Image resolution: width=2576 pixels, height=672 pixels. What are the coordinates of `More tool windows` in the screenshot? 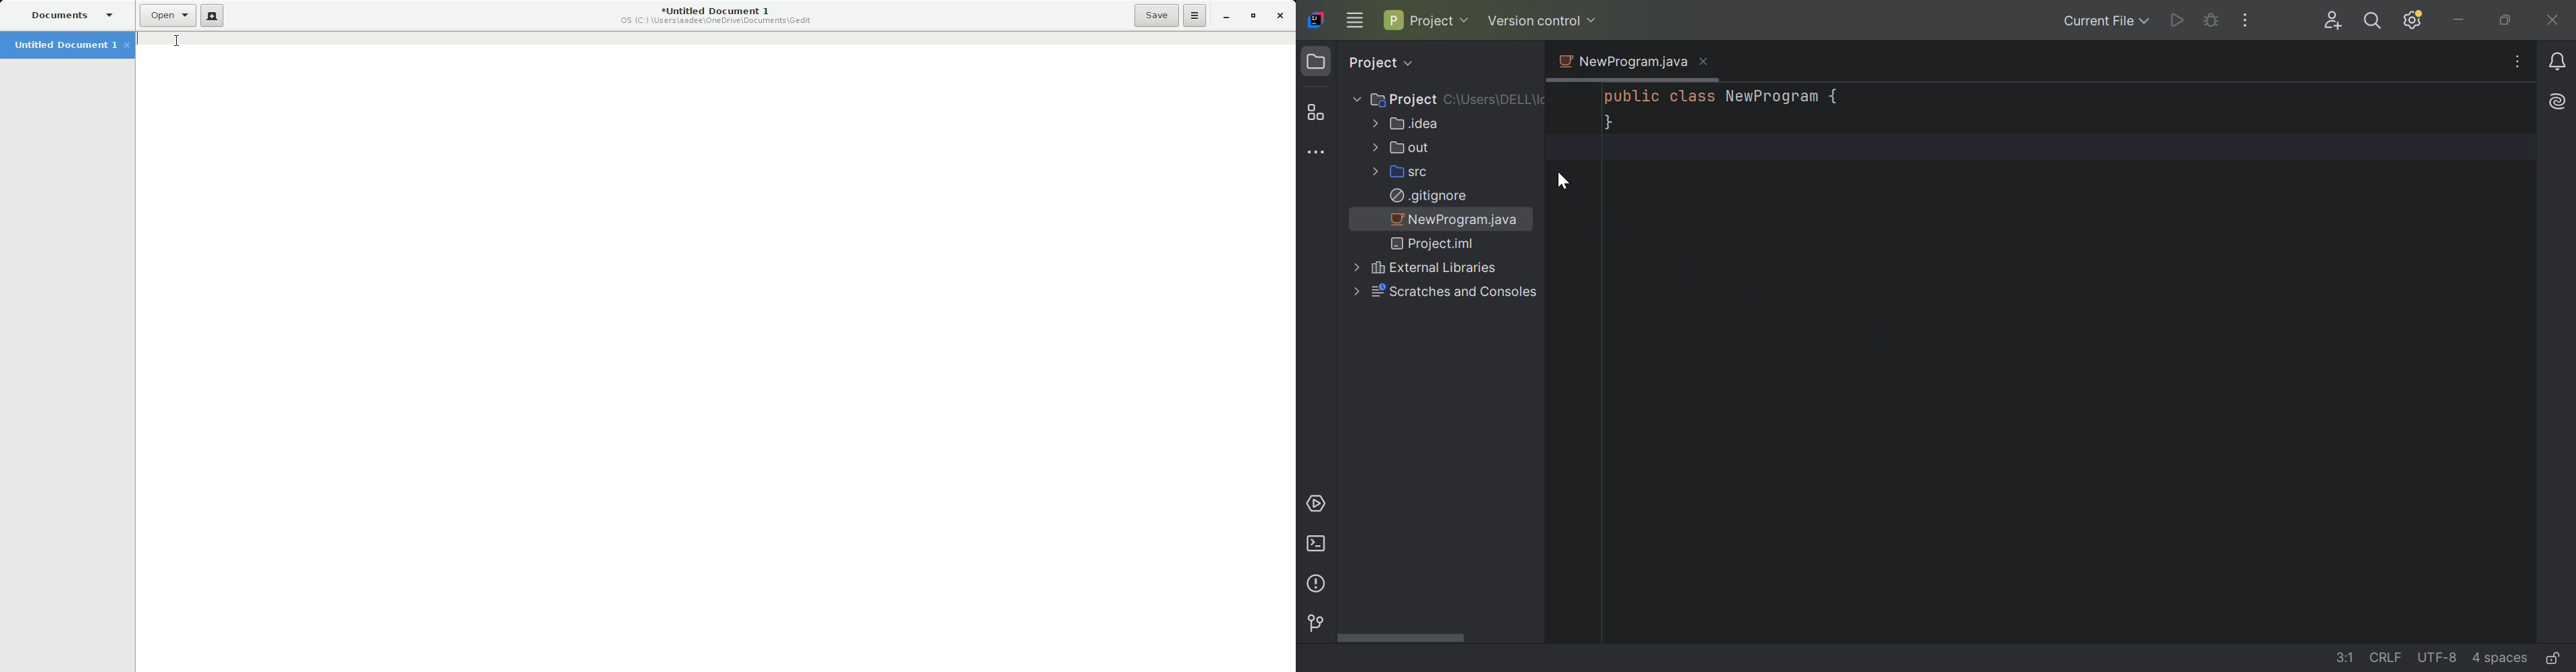 It's located at (1316, 153).